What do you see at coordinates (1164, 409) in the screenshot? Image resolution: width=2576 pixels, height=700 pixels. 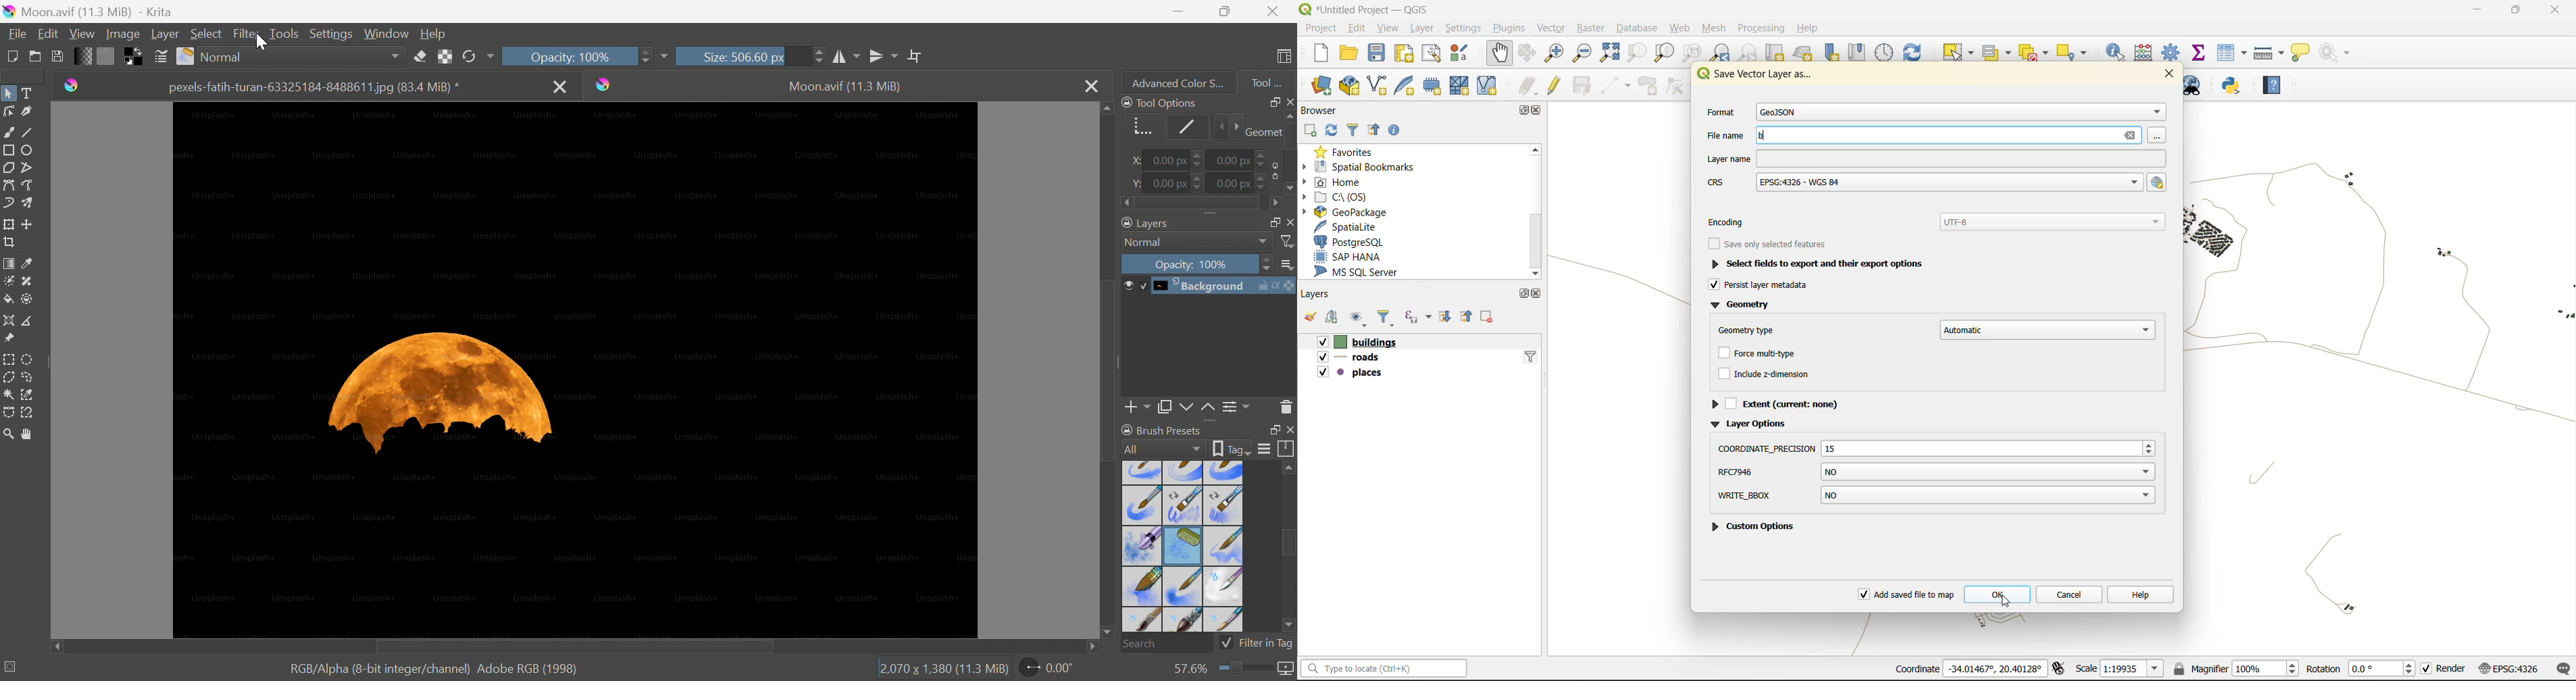 I see `Duplicate layer or mask down` at bounding box center [1164, 409].